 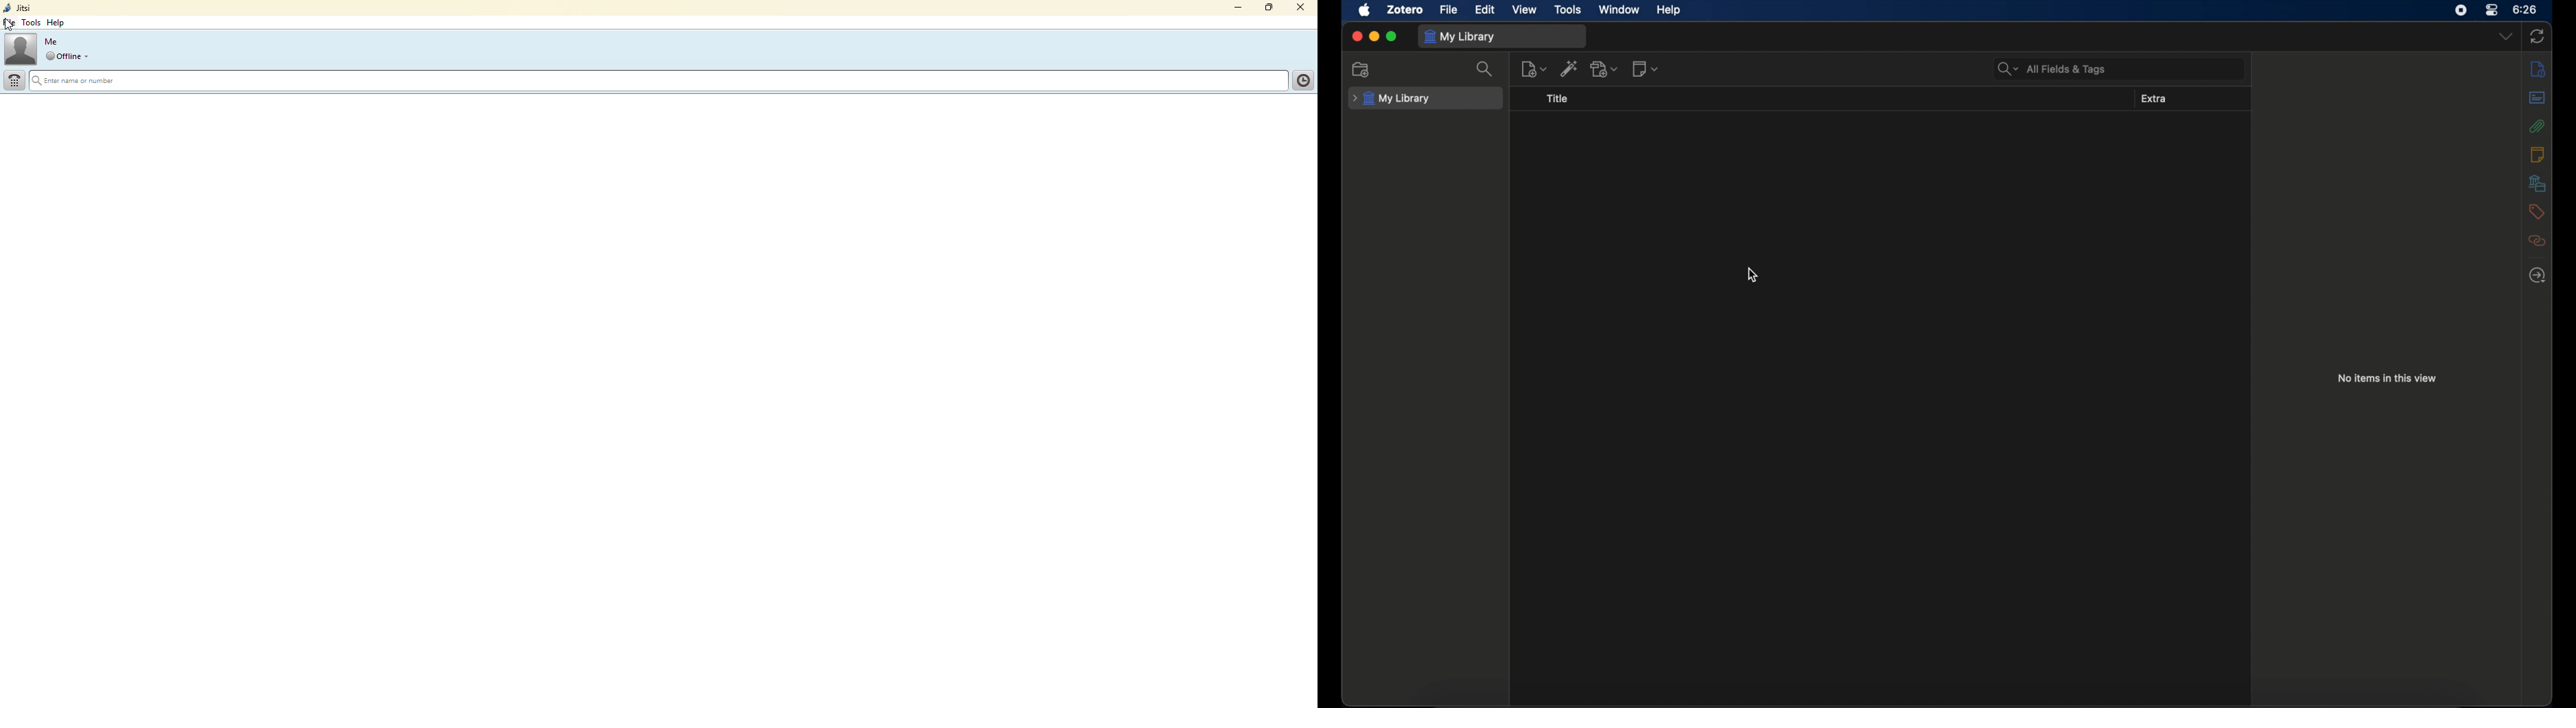 What do you see at coordinates (1268, 8) in the screenshot?
I see `maximize` at bounding box center [1268, 8].